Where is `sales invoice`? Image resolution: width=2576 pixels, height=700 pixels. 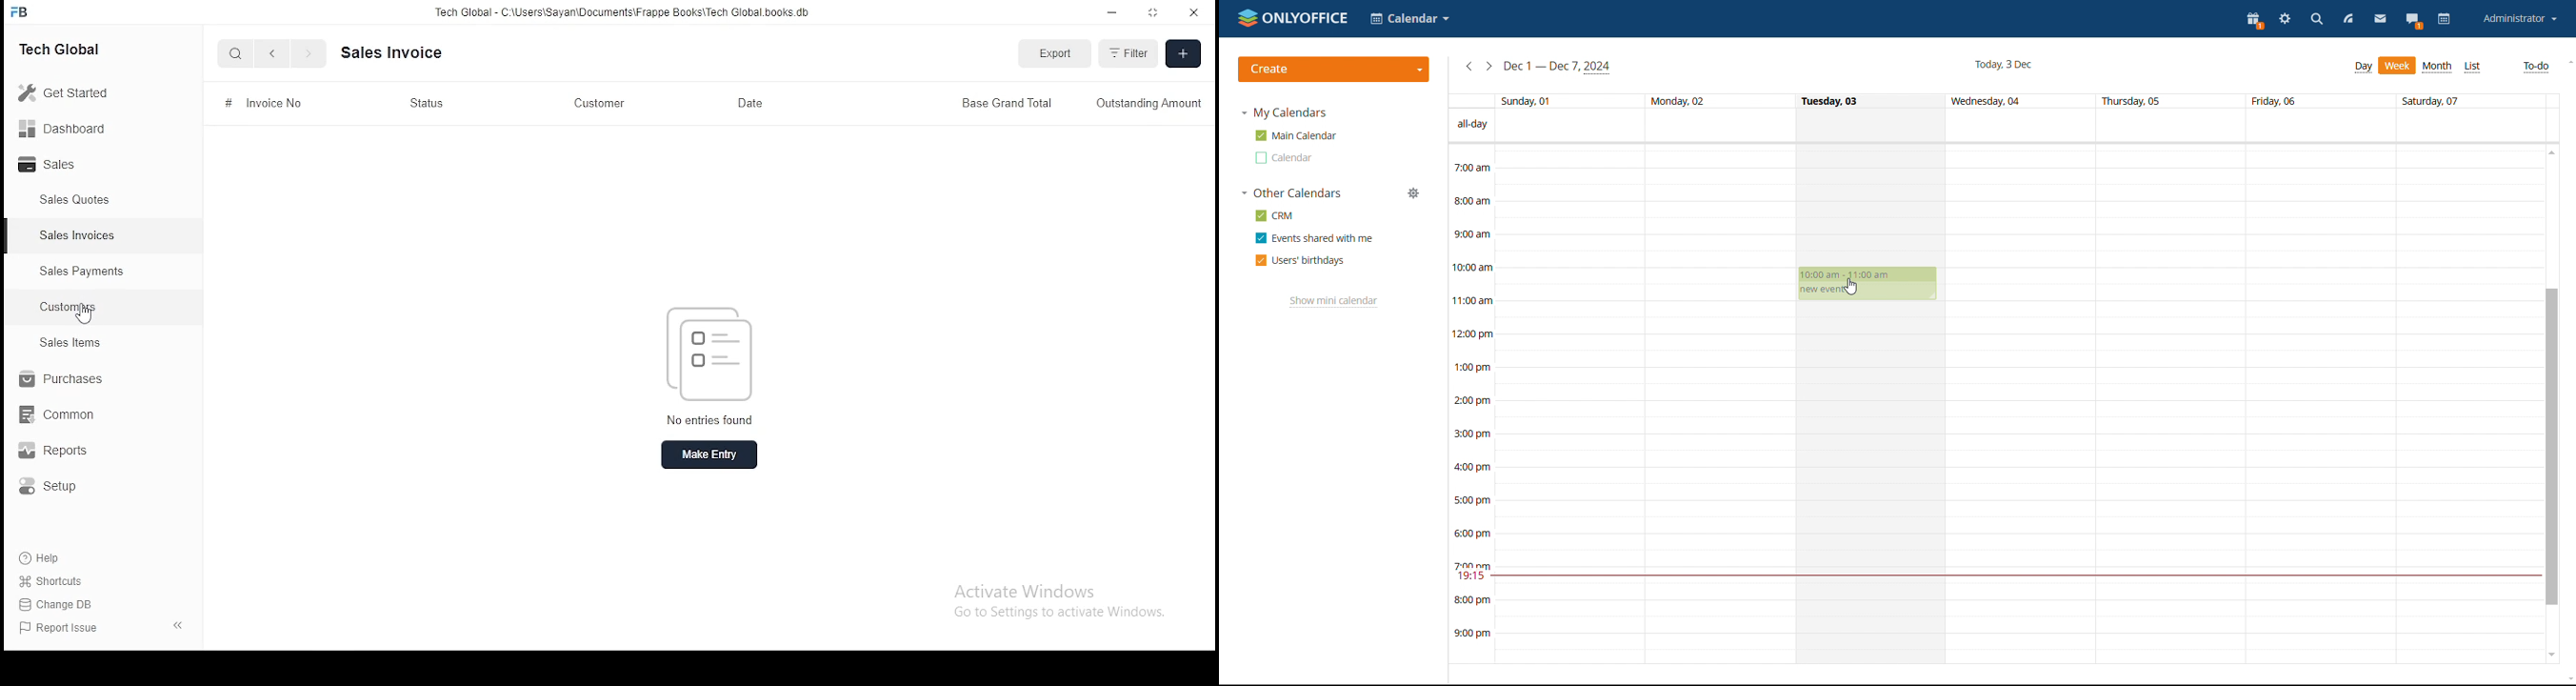 sales invoice is located at coordinates (391, 51).